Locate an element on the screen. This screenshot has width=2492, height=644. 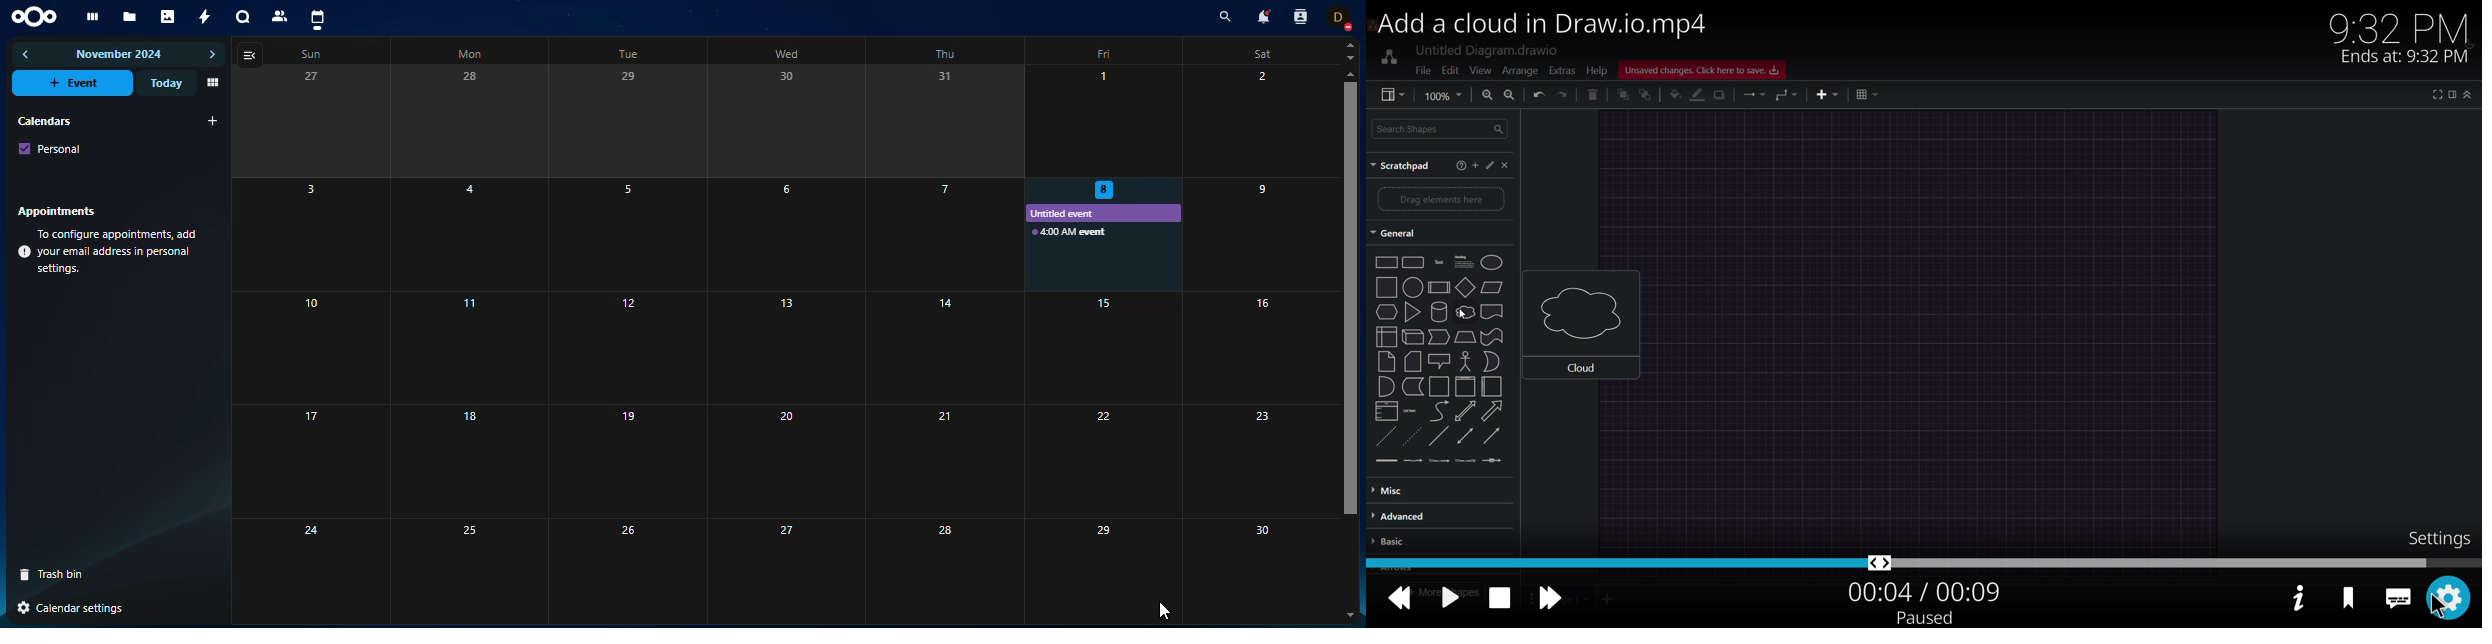
7 is located at coordinates (935, 234).